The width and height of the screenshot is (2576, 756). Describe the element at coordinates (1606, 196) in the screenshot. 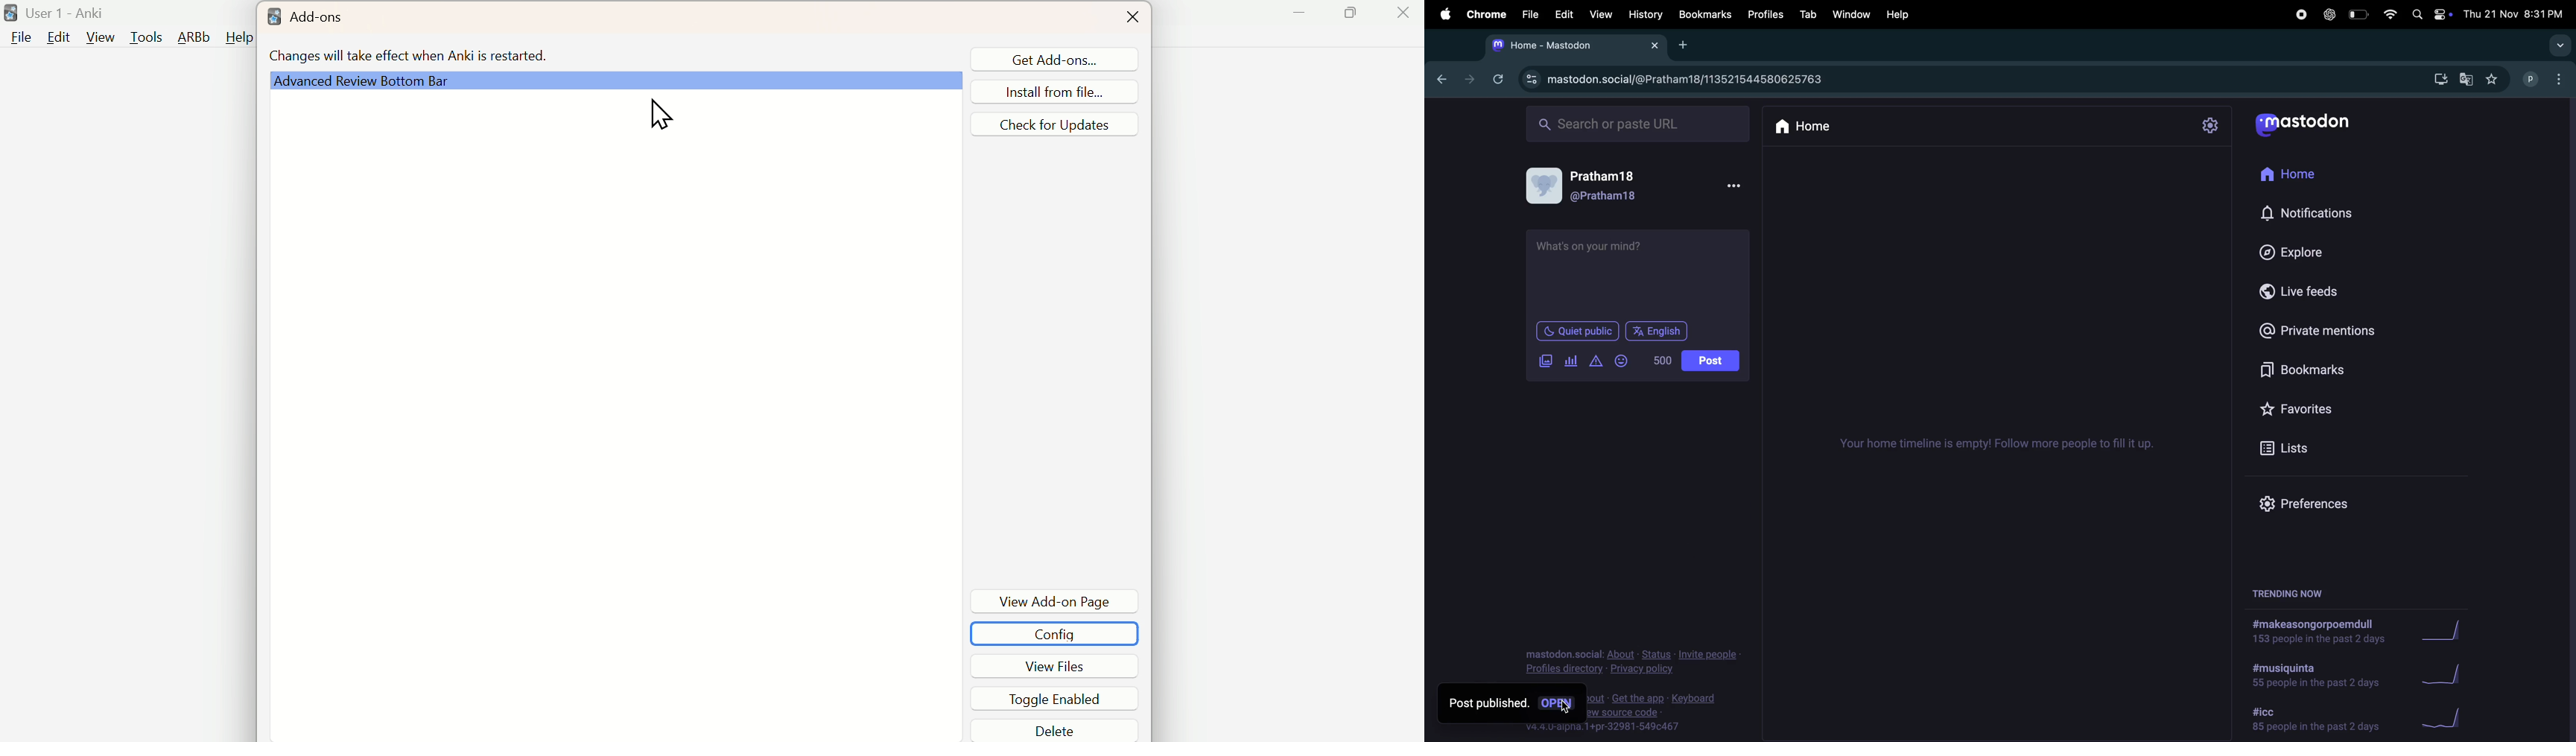

I see `user` at that location.